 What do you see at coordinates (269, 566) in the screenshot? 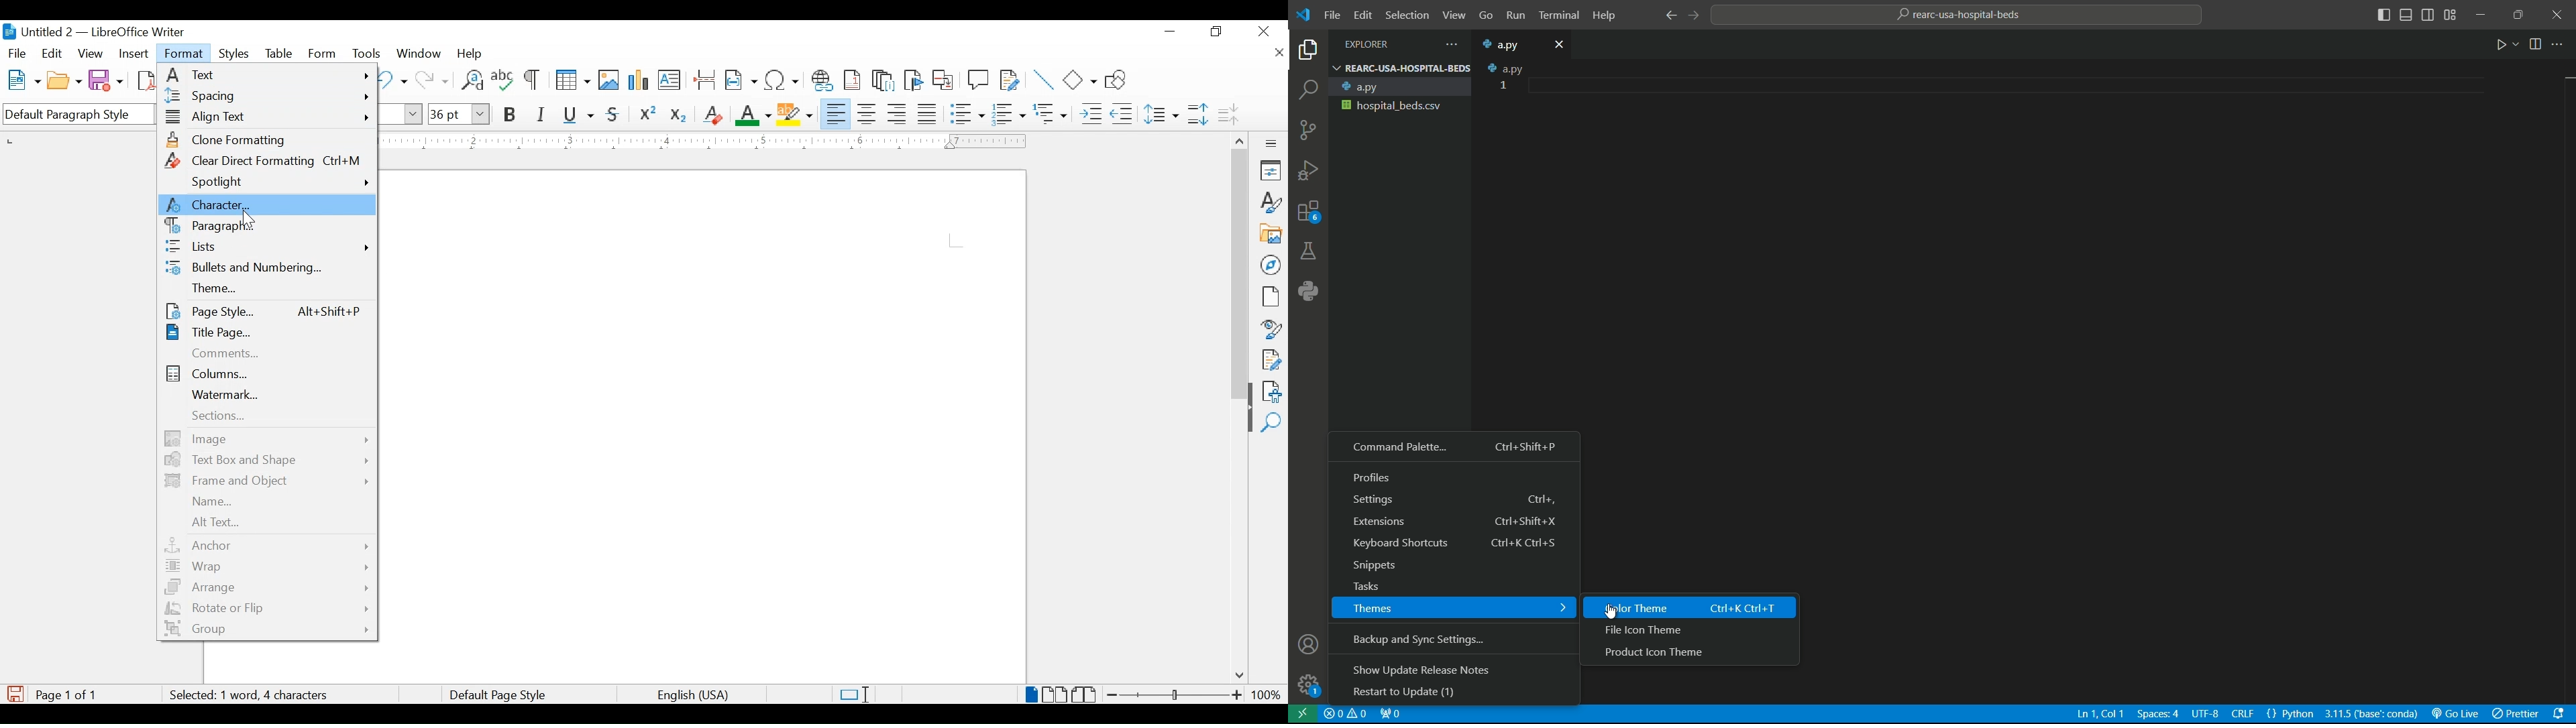
I see `wrap menu` at bounding box center [269, 566].